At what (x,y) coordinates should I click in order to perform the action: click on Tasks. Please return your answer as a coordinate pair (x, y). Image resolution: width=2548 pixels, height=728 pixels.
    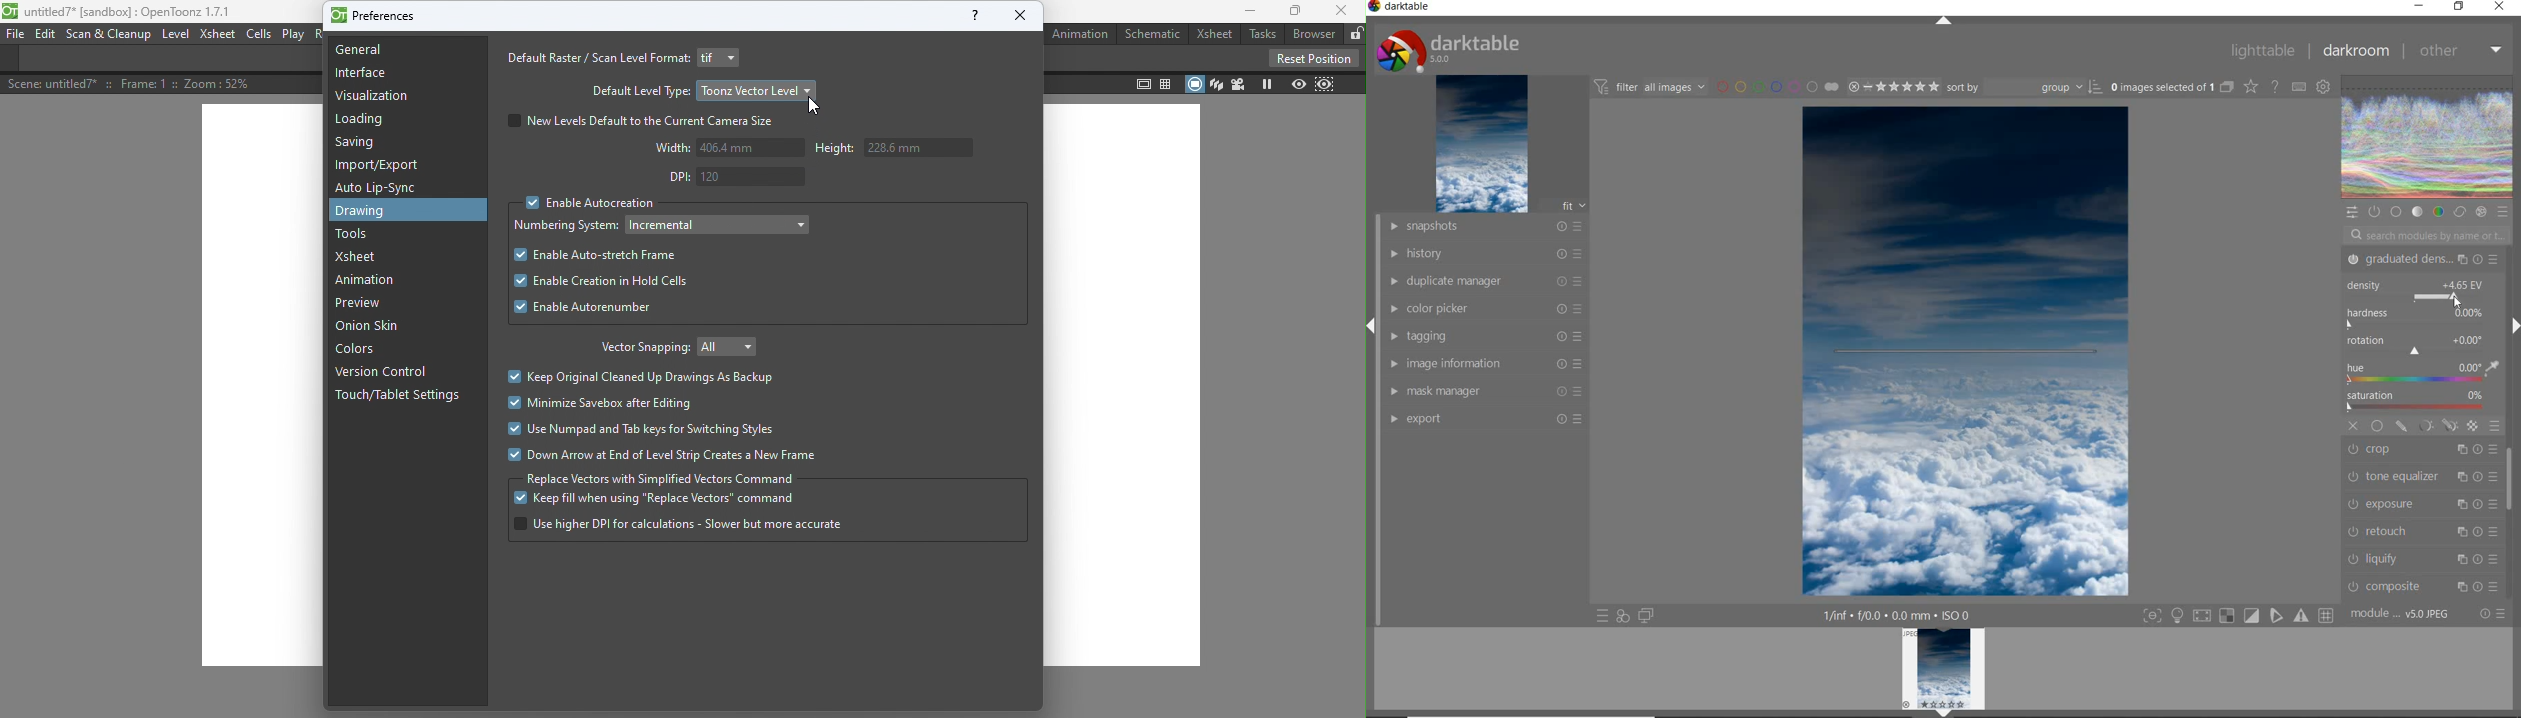
    Looking at the image, I should click on (1261, 34).